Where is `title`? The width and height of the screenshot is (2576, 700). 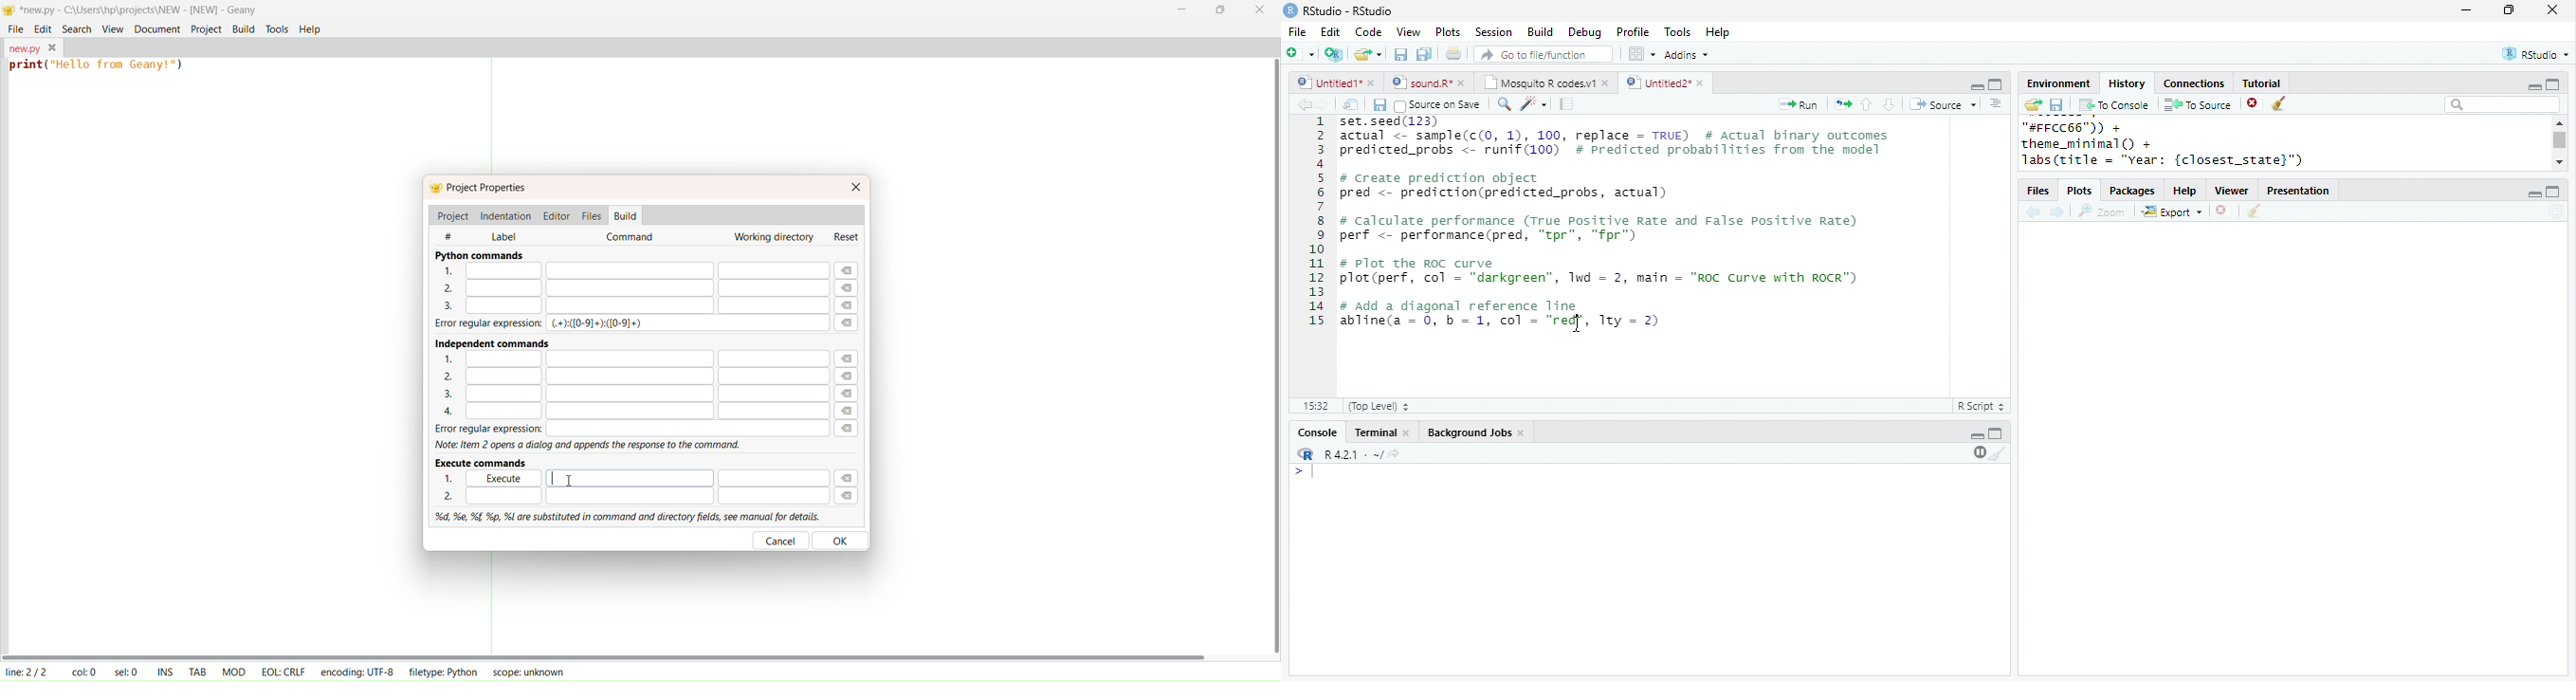
title is located at coordinates (139, 9).